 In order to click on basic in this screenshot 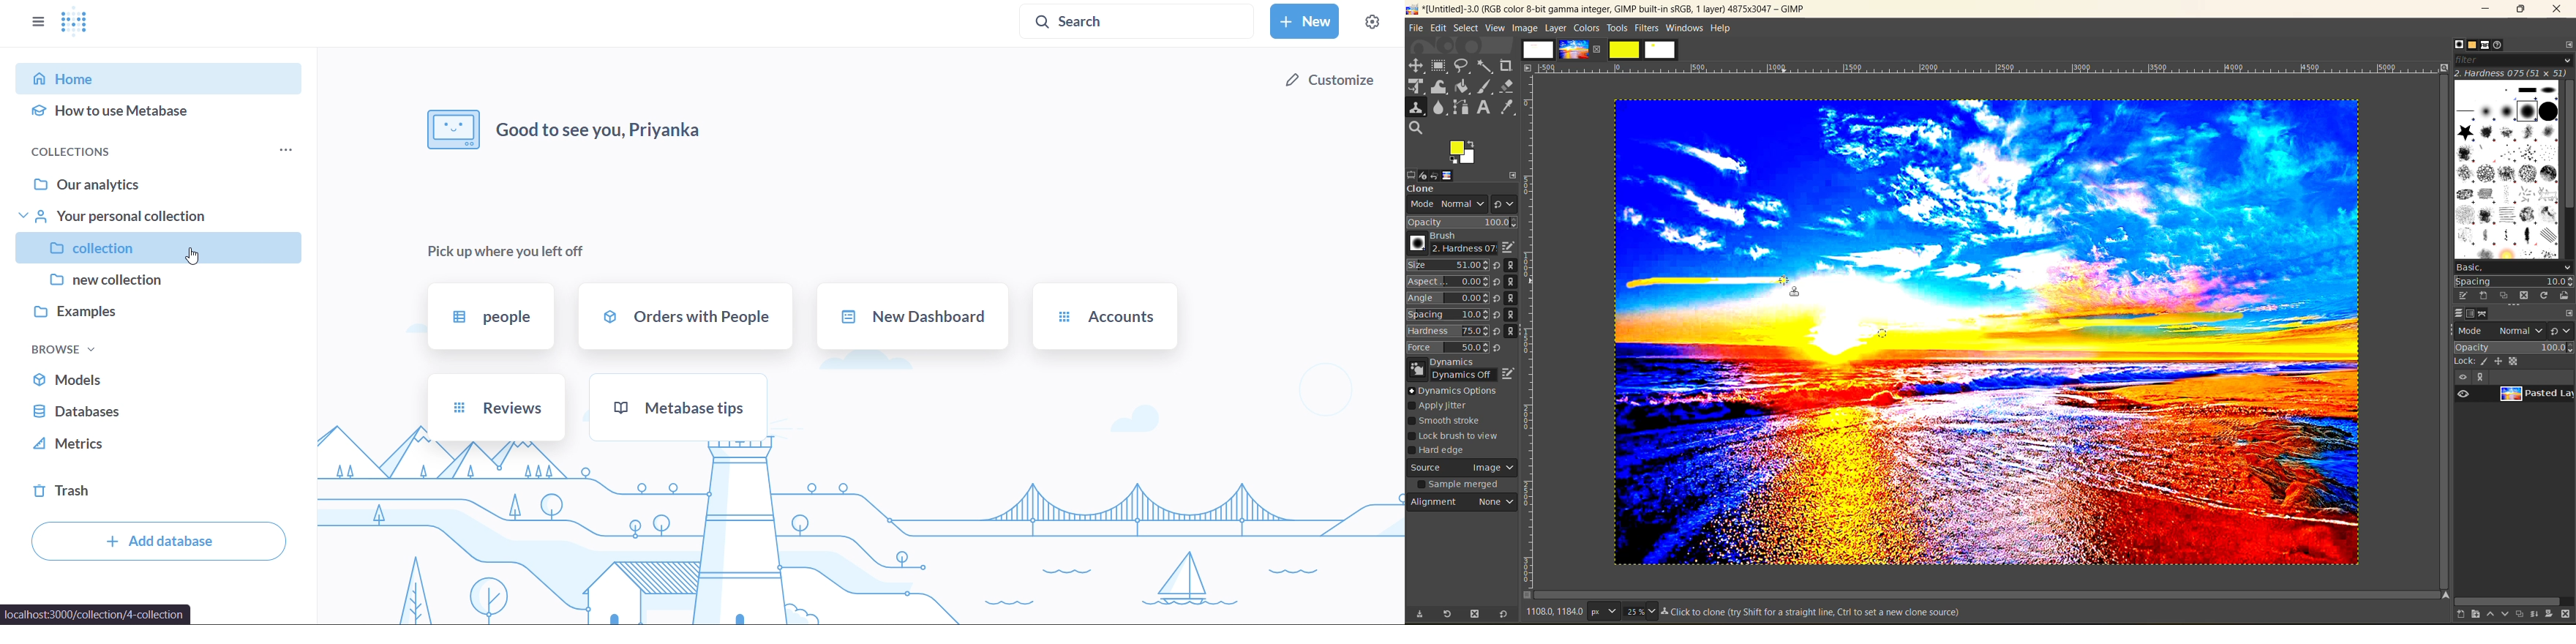, I will do `click(2513, 267)`.